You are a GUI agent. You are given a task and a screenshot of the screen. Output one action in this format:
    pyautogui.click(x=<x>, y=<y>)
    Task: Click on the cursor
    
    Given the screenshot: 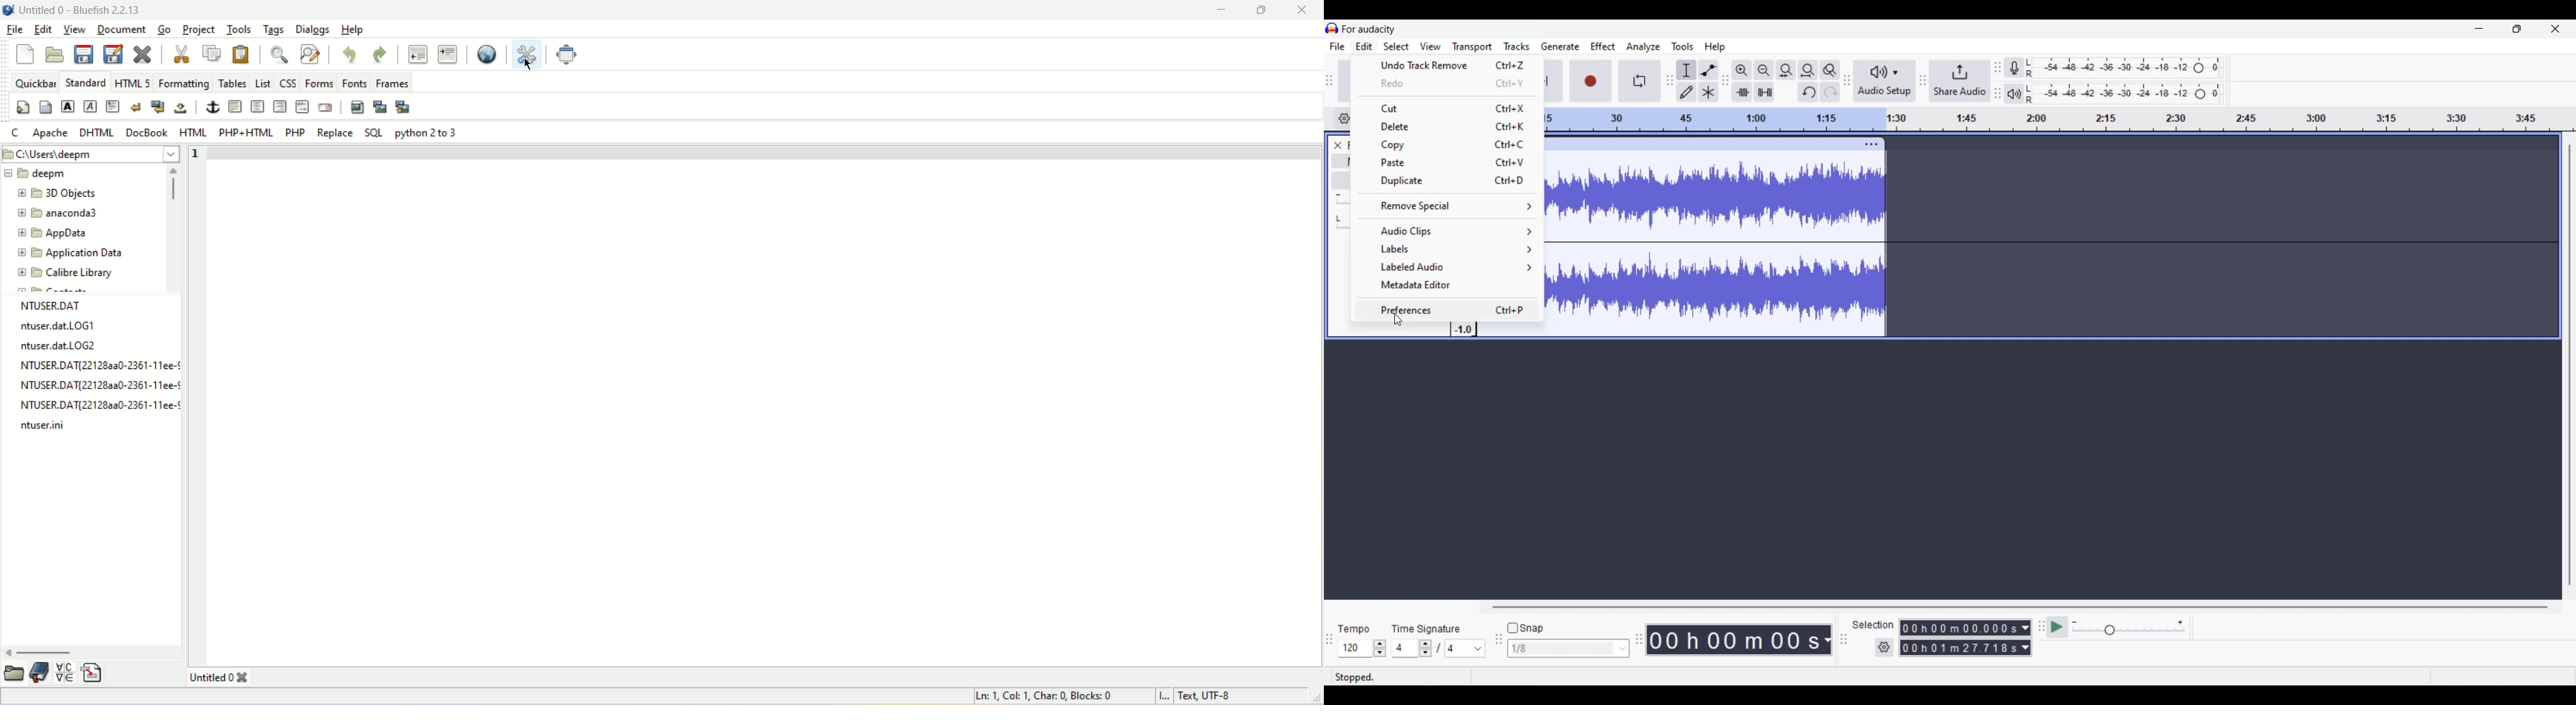 What is the action you would take?
    pyautogui.click(x=532, y=65)
    